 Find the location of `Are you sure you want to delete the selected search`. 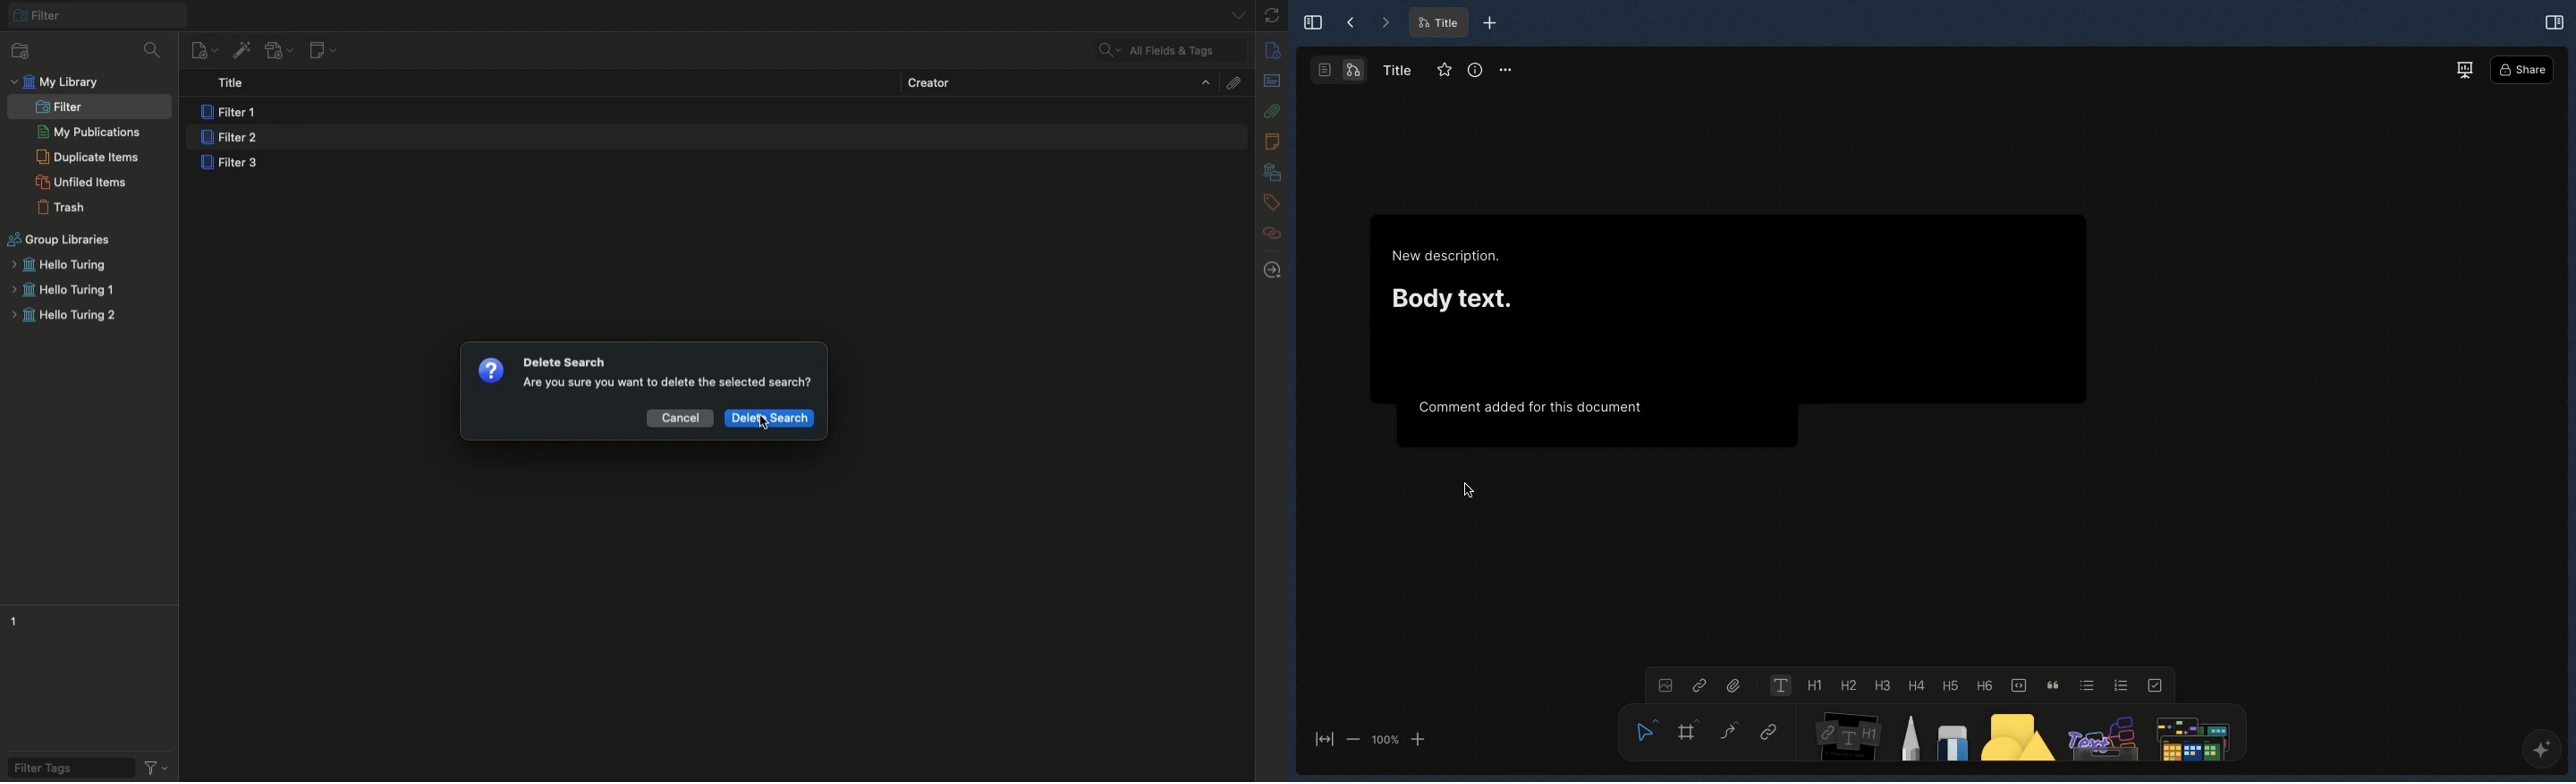

Are you sure you want to delete the selected search is located at coordinates (666, 385).